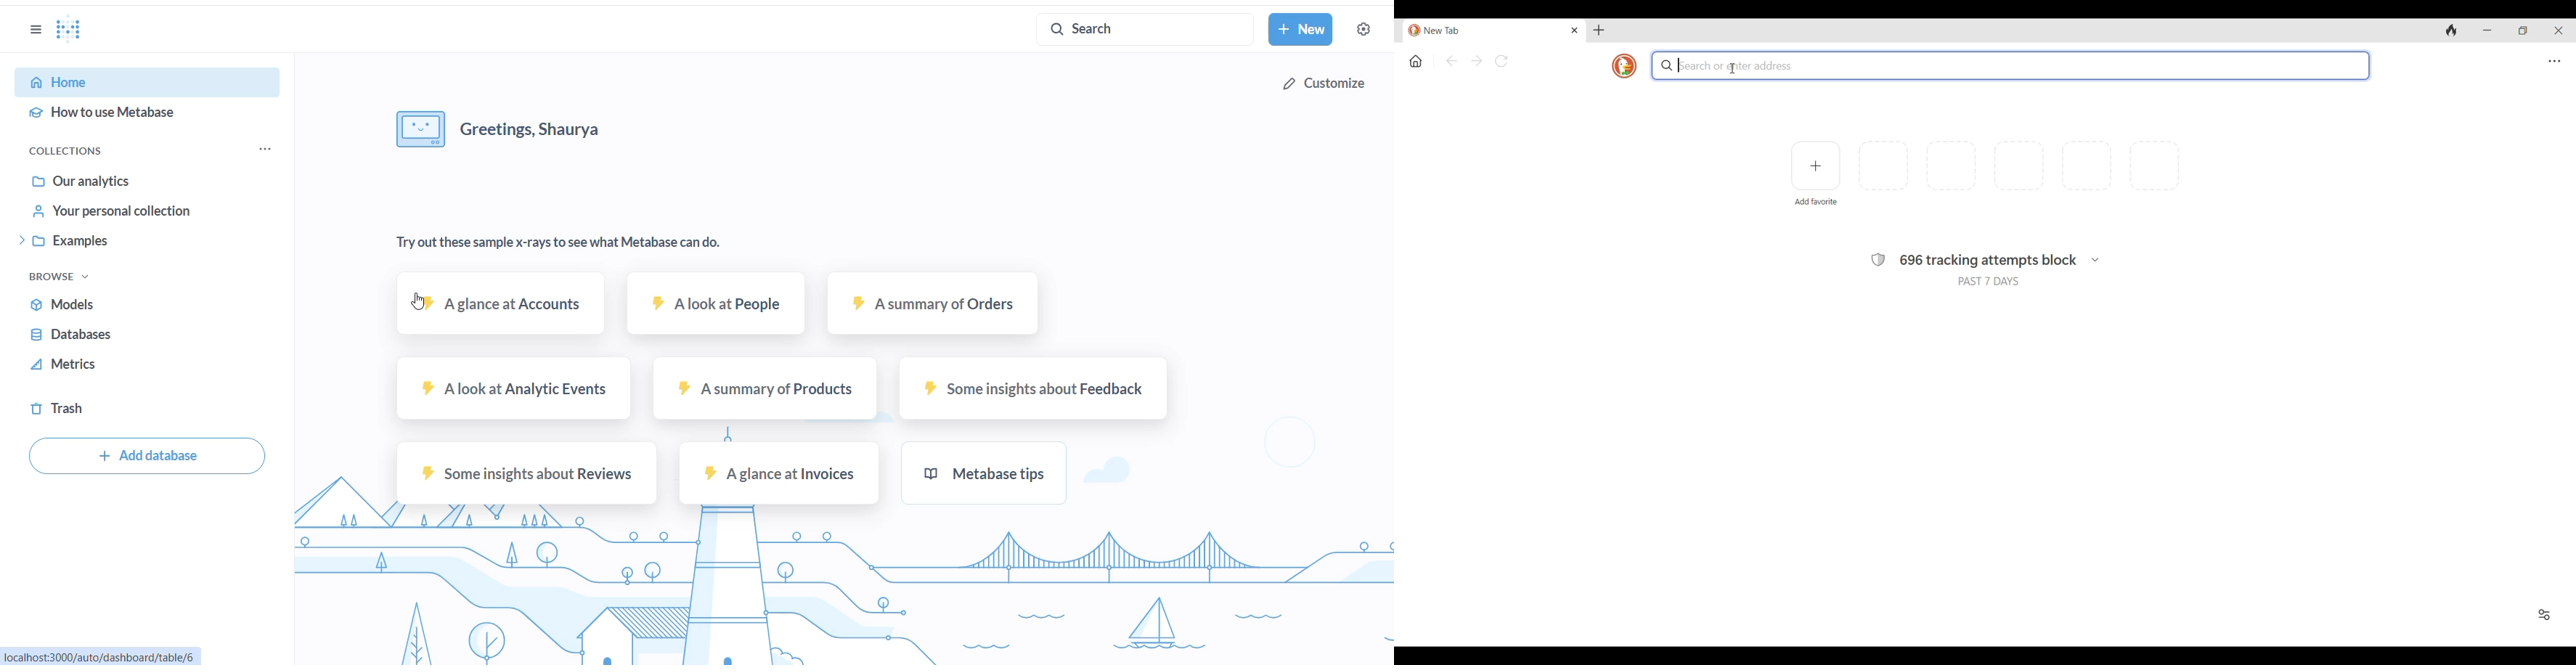 This screenshot has width=2576, height=672. Describe the element at coordinates (1452, 61) in the screenshot. I see `Go back` at that location.